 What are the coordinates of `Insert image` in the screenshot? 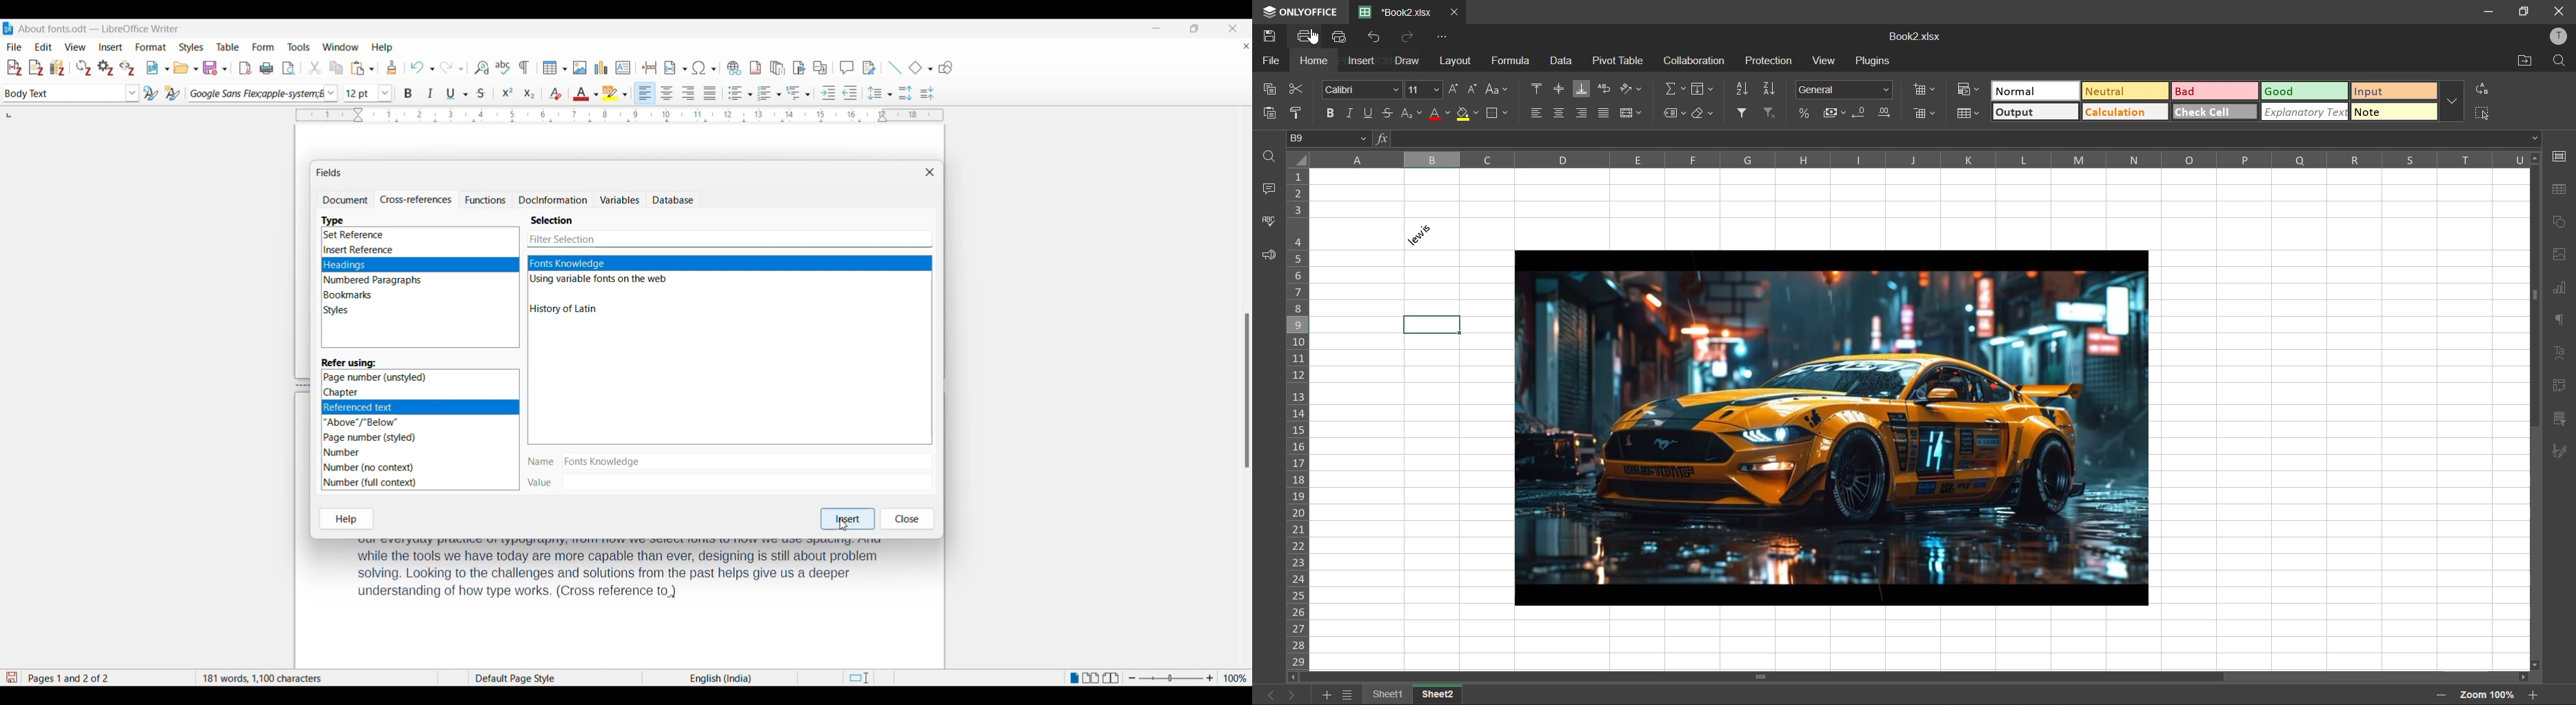 It's located at (580, 68).